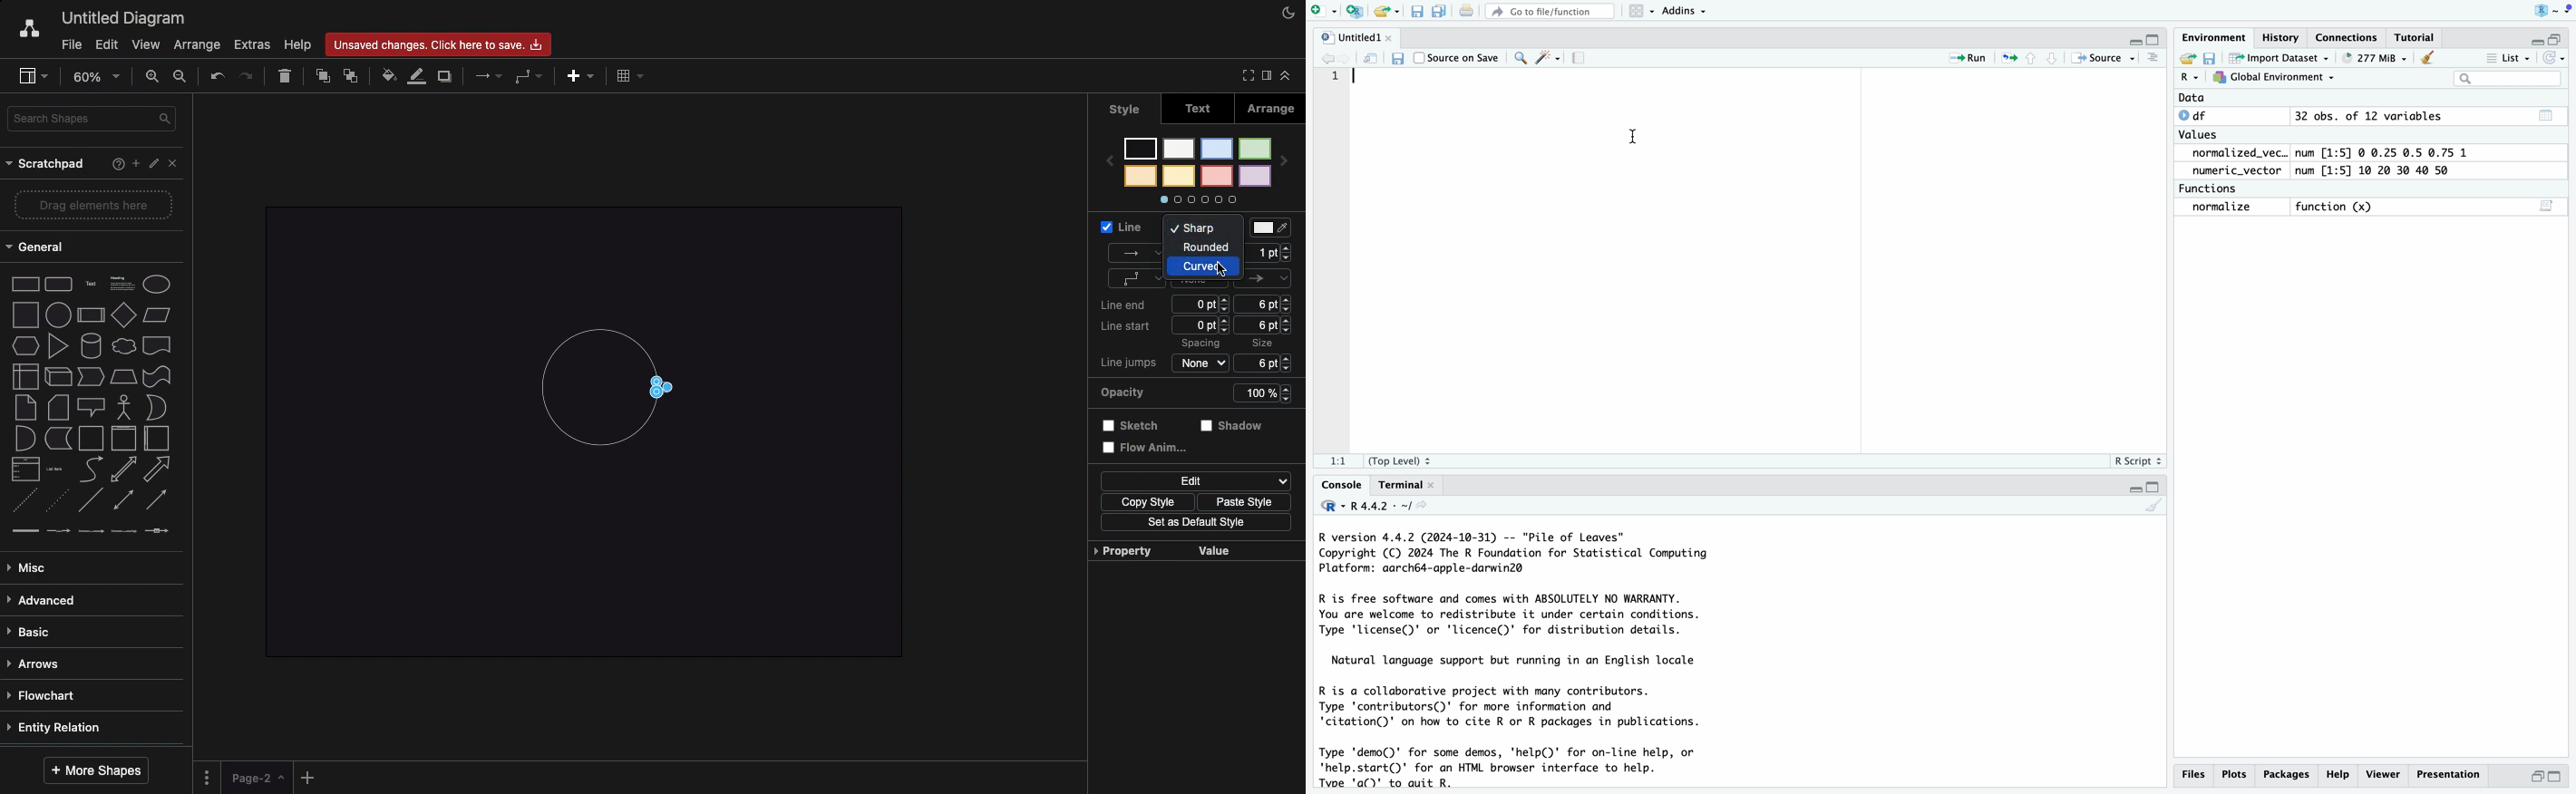 This screenshot has height=812, width=2576. Describe the element at coordinates (1332, 60) in the screenshot. I see `go back` at that location.